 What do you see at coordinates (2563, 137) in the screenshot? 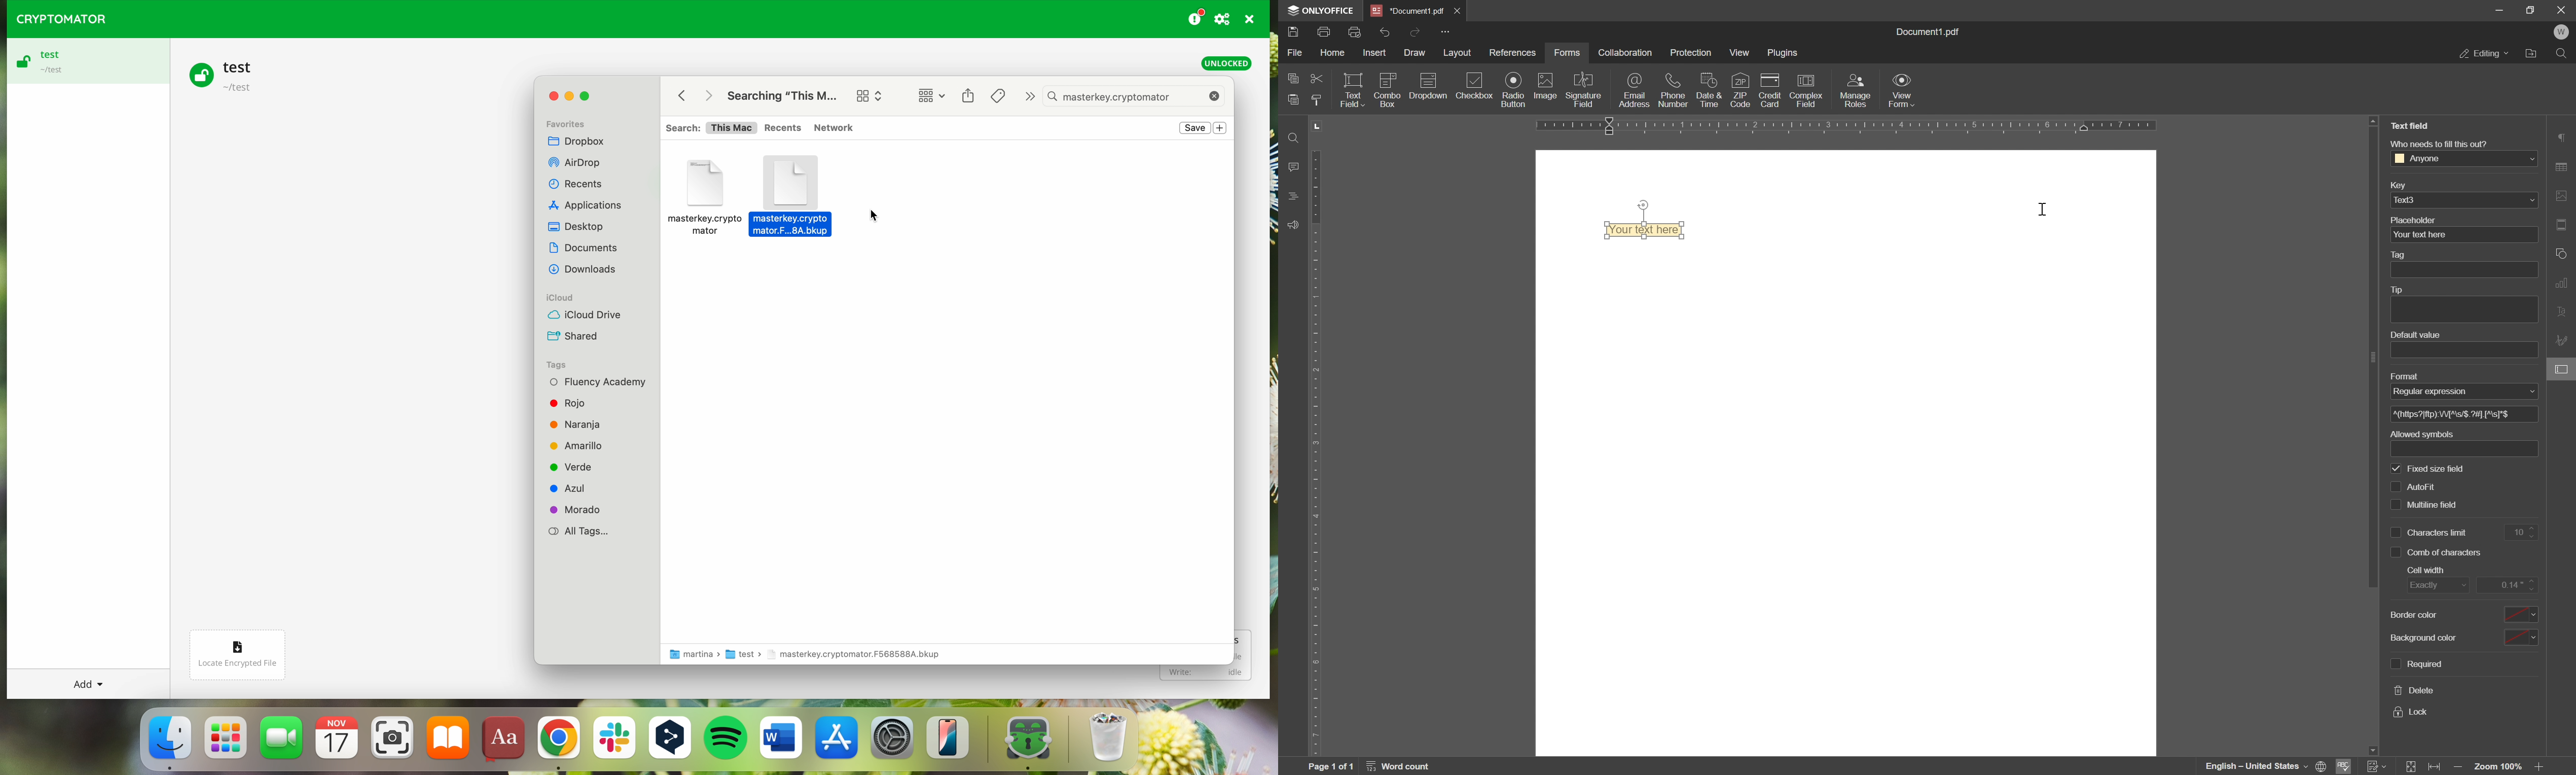
I see `paragraph settings` at bounding box center [2563, 137].